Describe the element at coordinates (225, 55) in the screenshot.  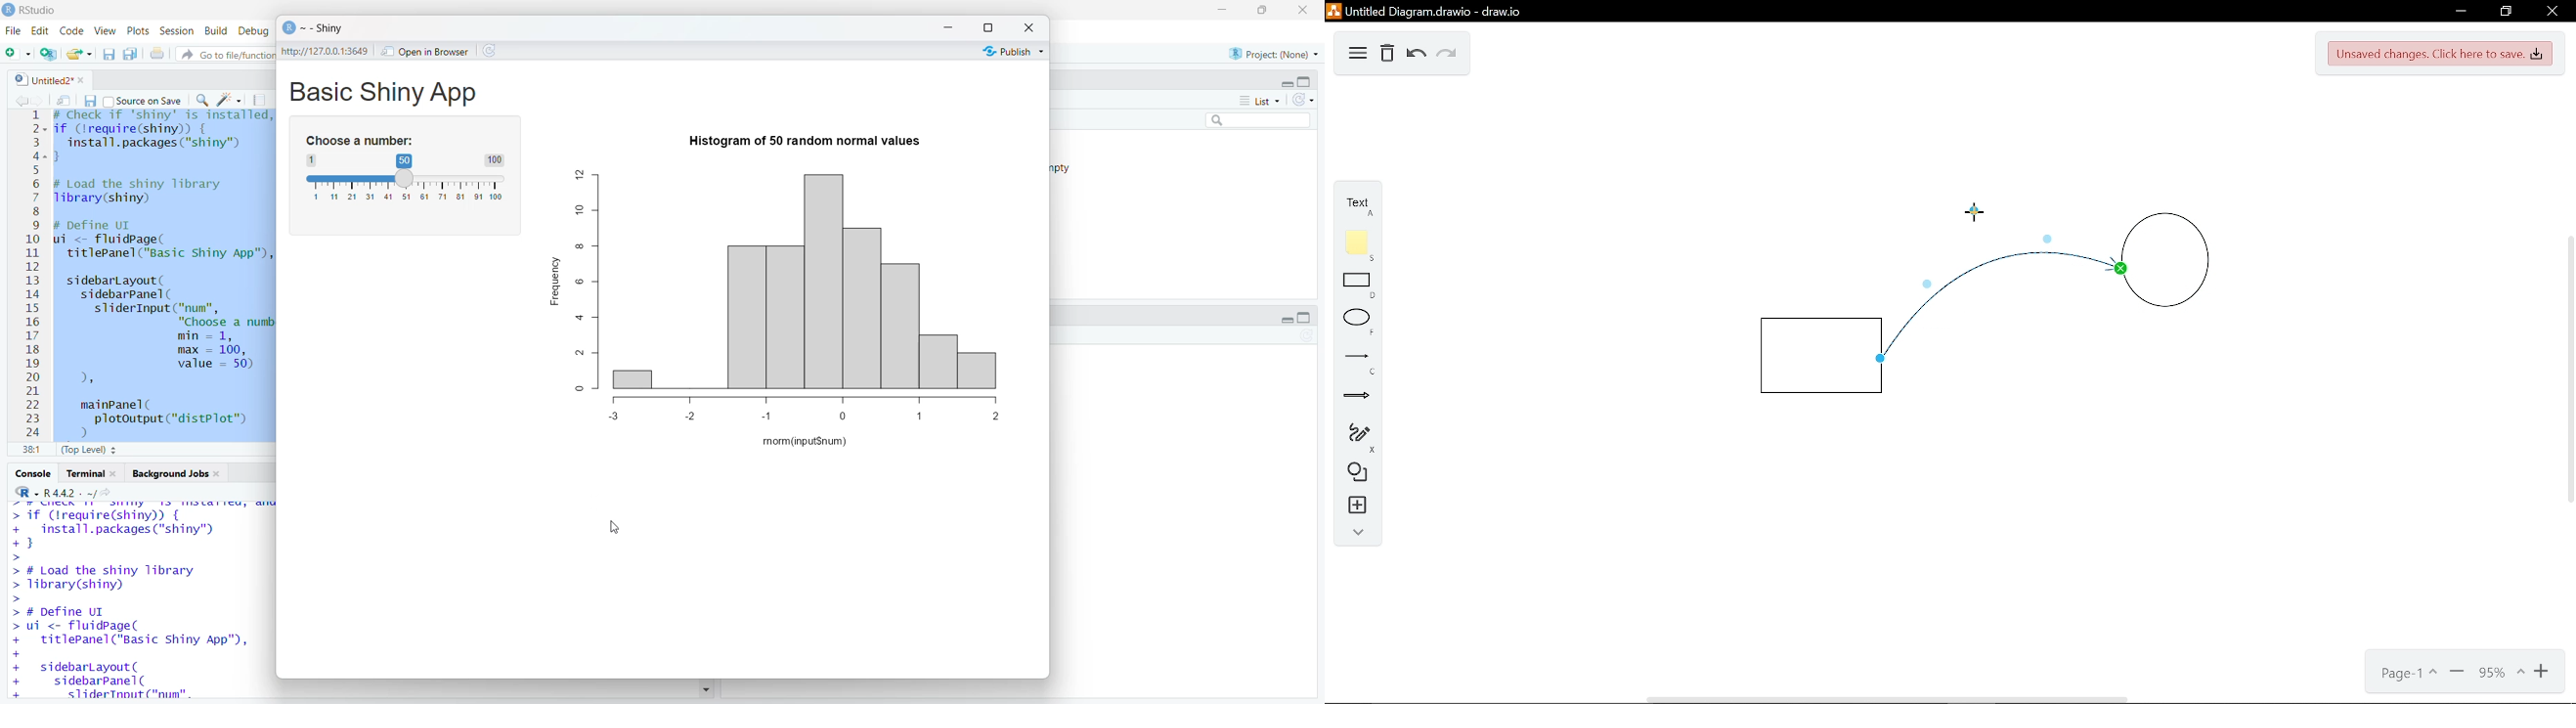
I see `file search` at that location.